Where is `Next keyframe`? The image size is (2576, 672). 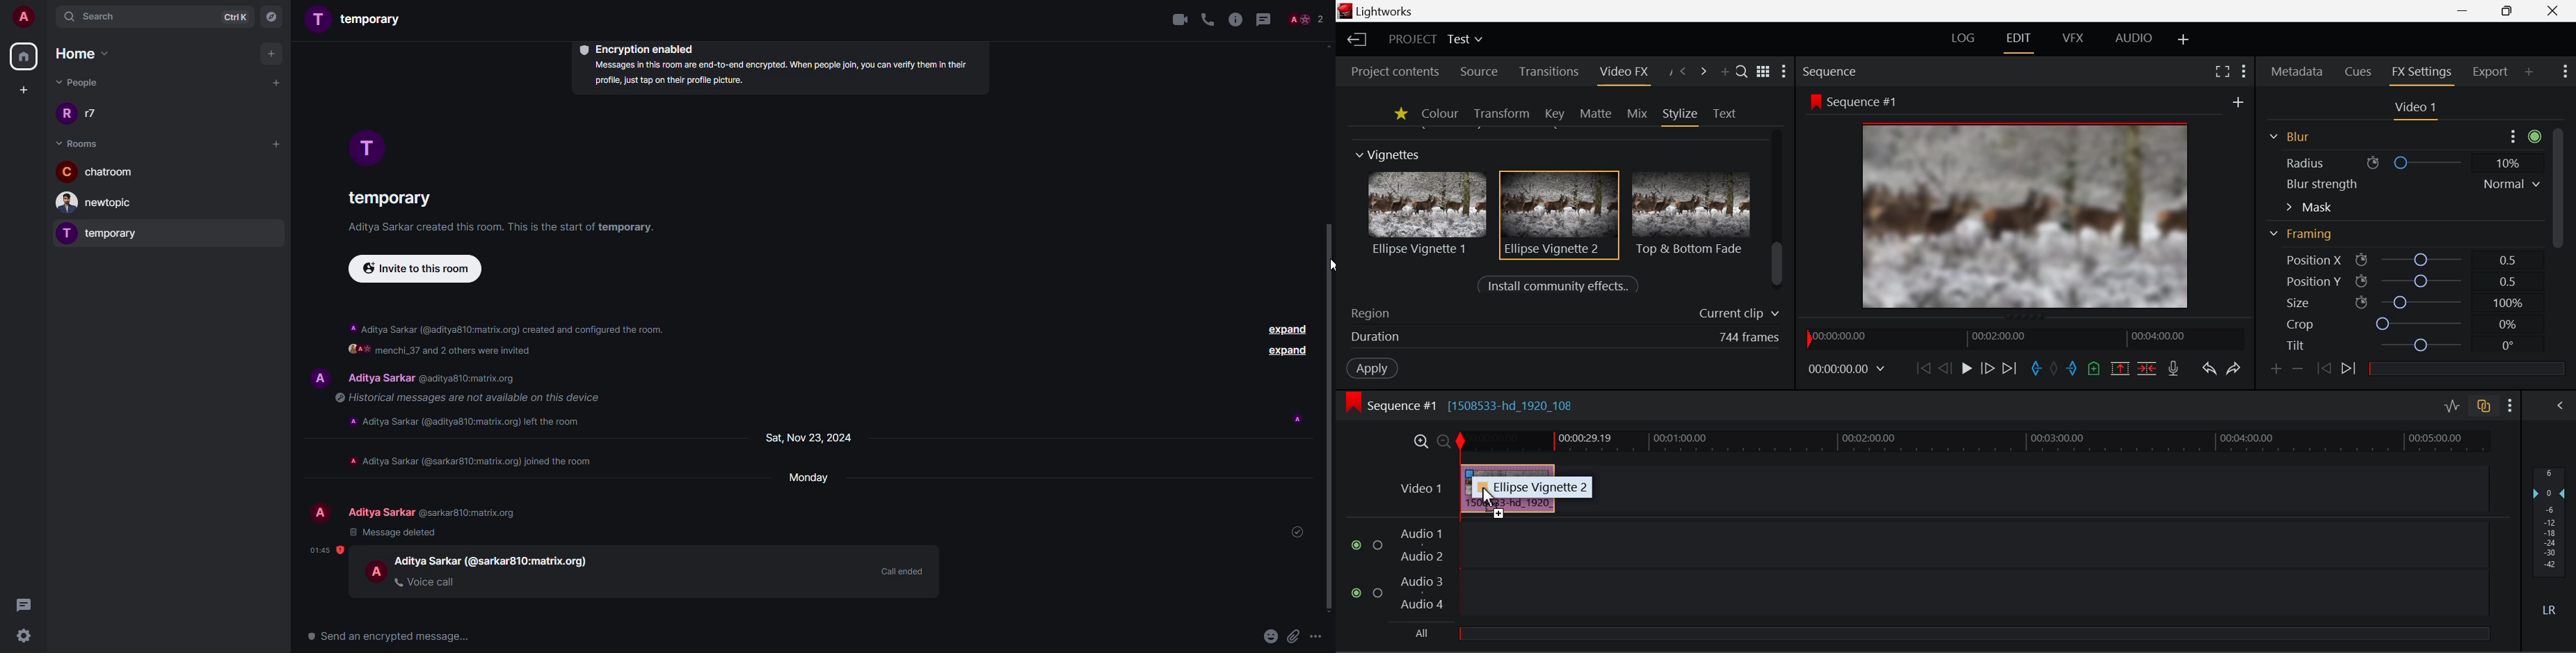
Next keyframe is located at coordinates (2349, 371).